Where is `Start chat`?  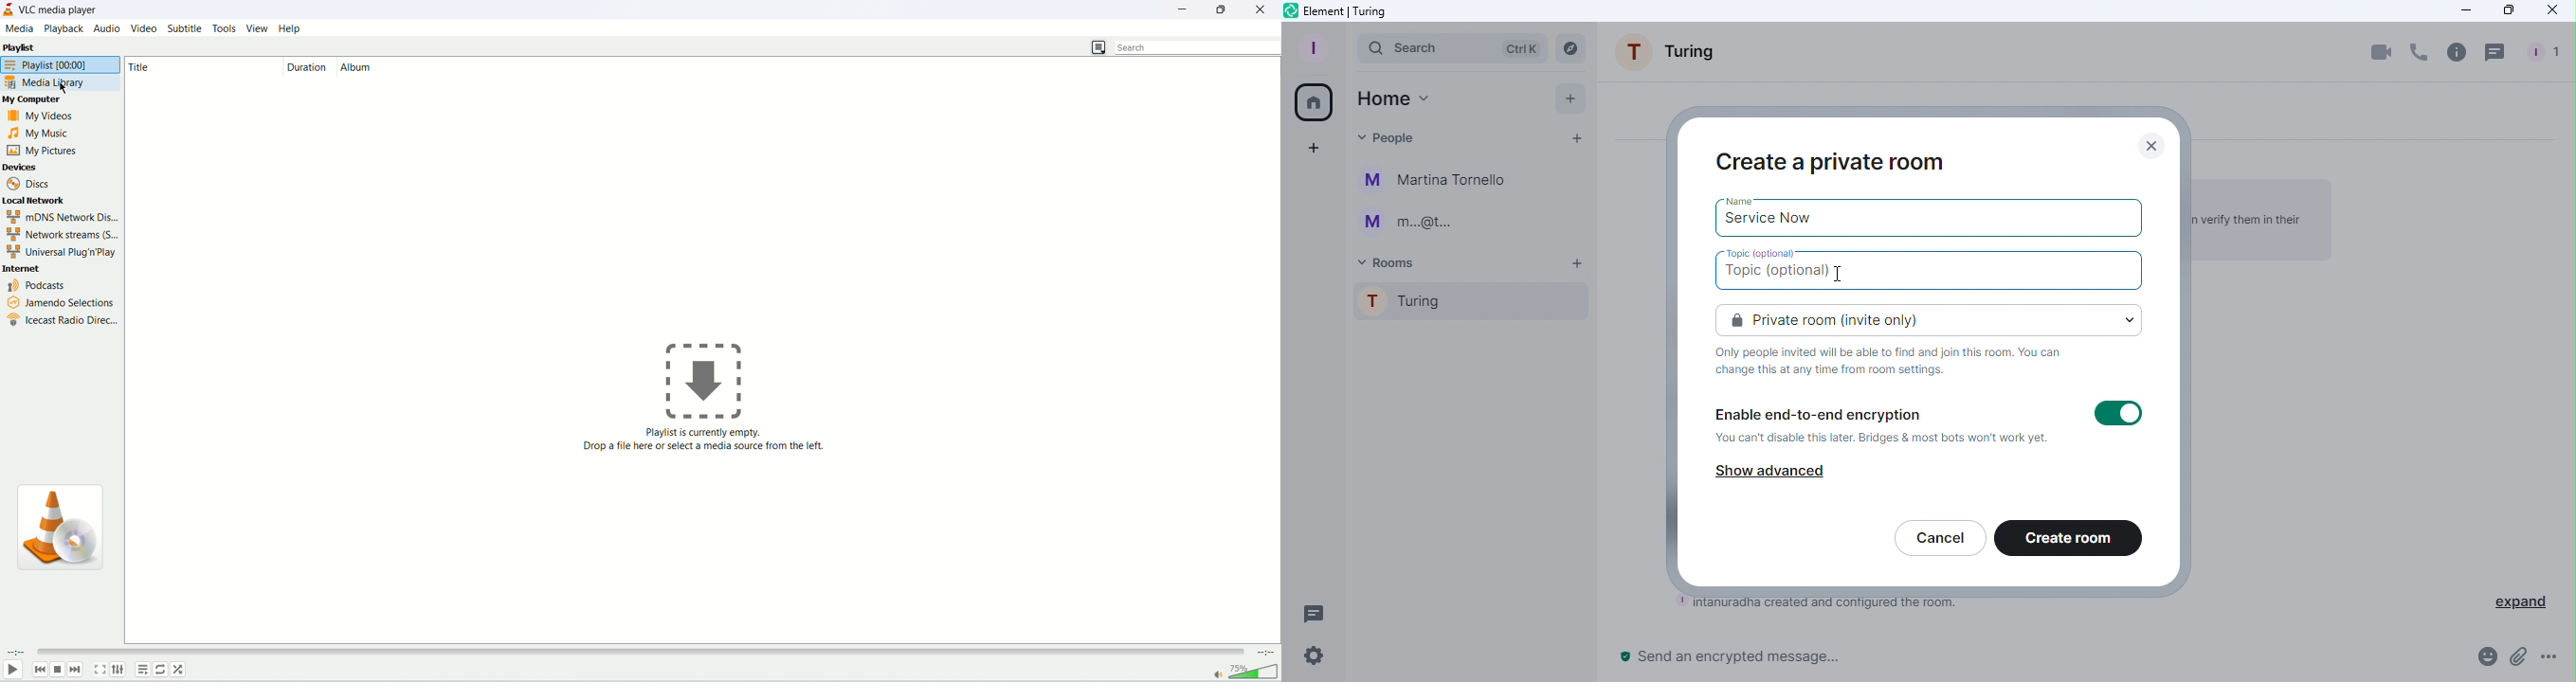
Start chat is located at coordinates (1575, 141).